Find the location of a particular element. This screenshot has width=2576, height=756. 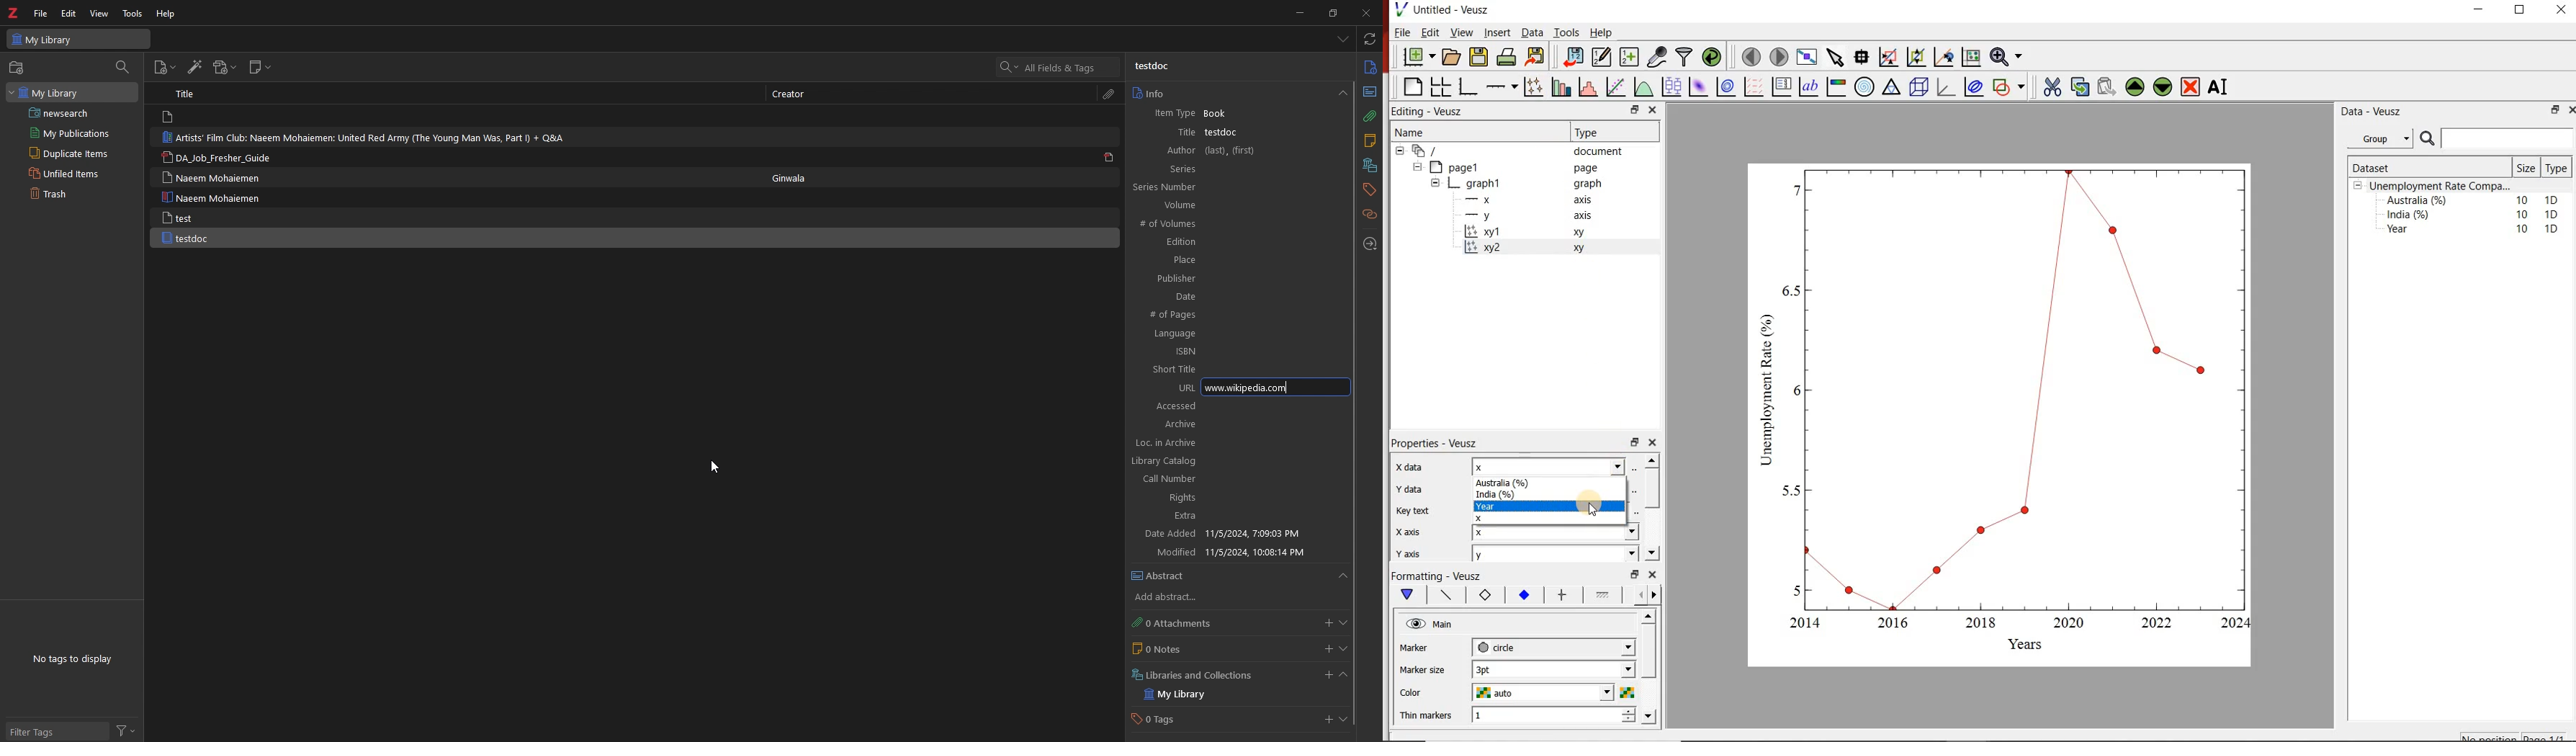

show is located at coordinates (1344, 649).